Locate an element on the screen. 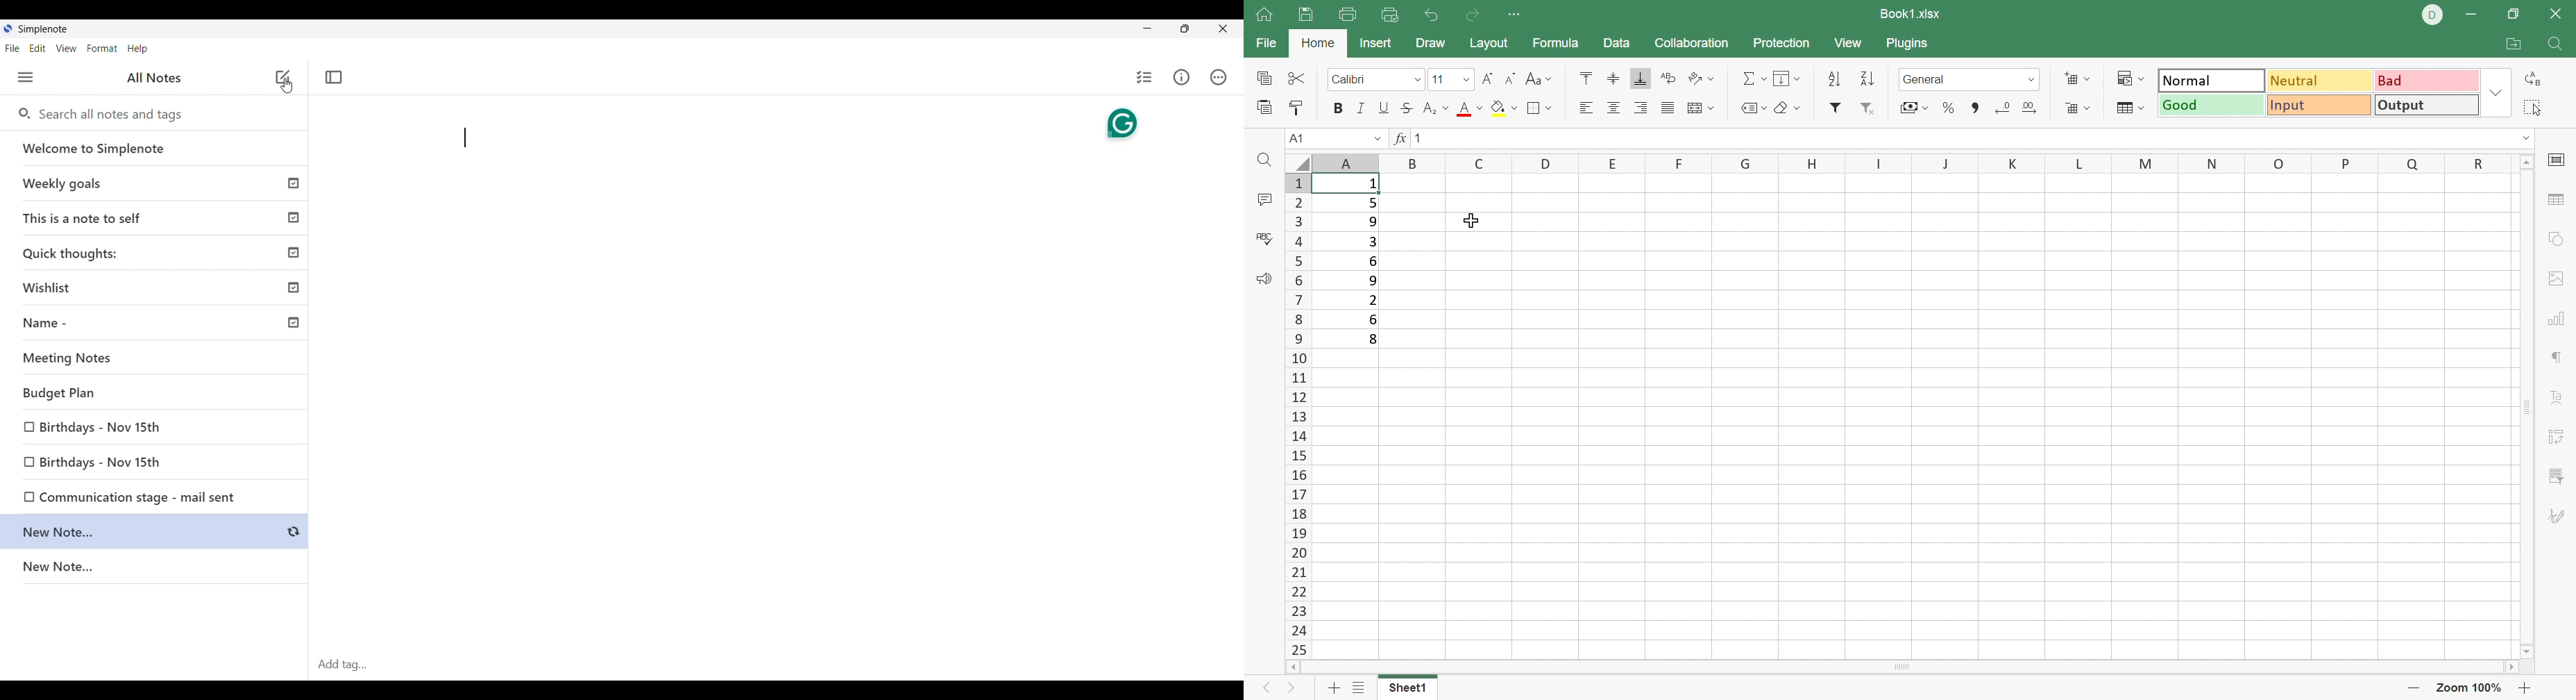  Text cursor is located at coordinates (466, 137).